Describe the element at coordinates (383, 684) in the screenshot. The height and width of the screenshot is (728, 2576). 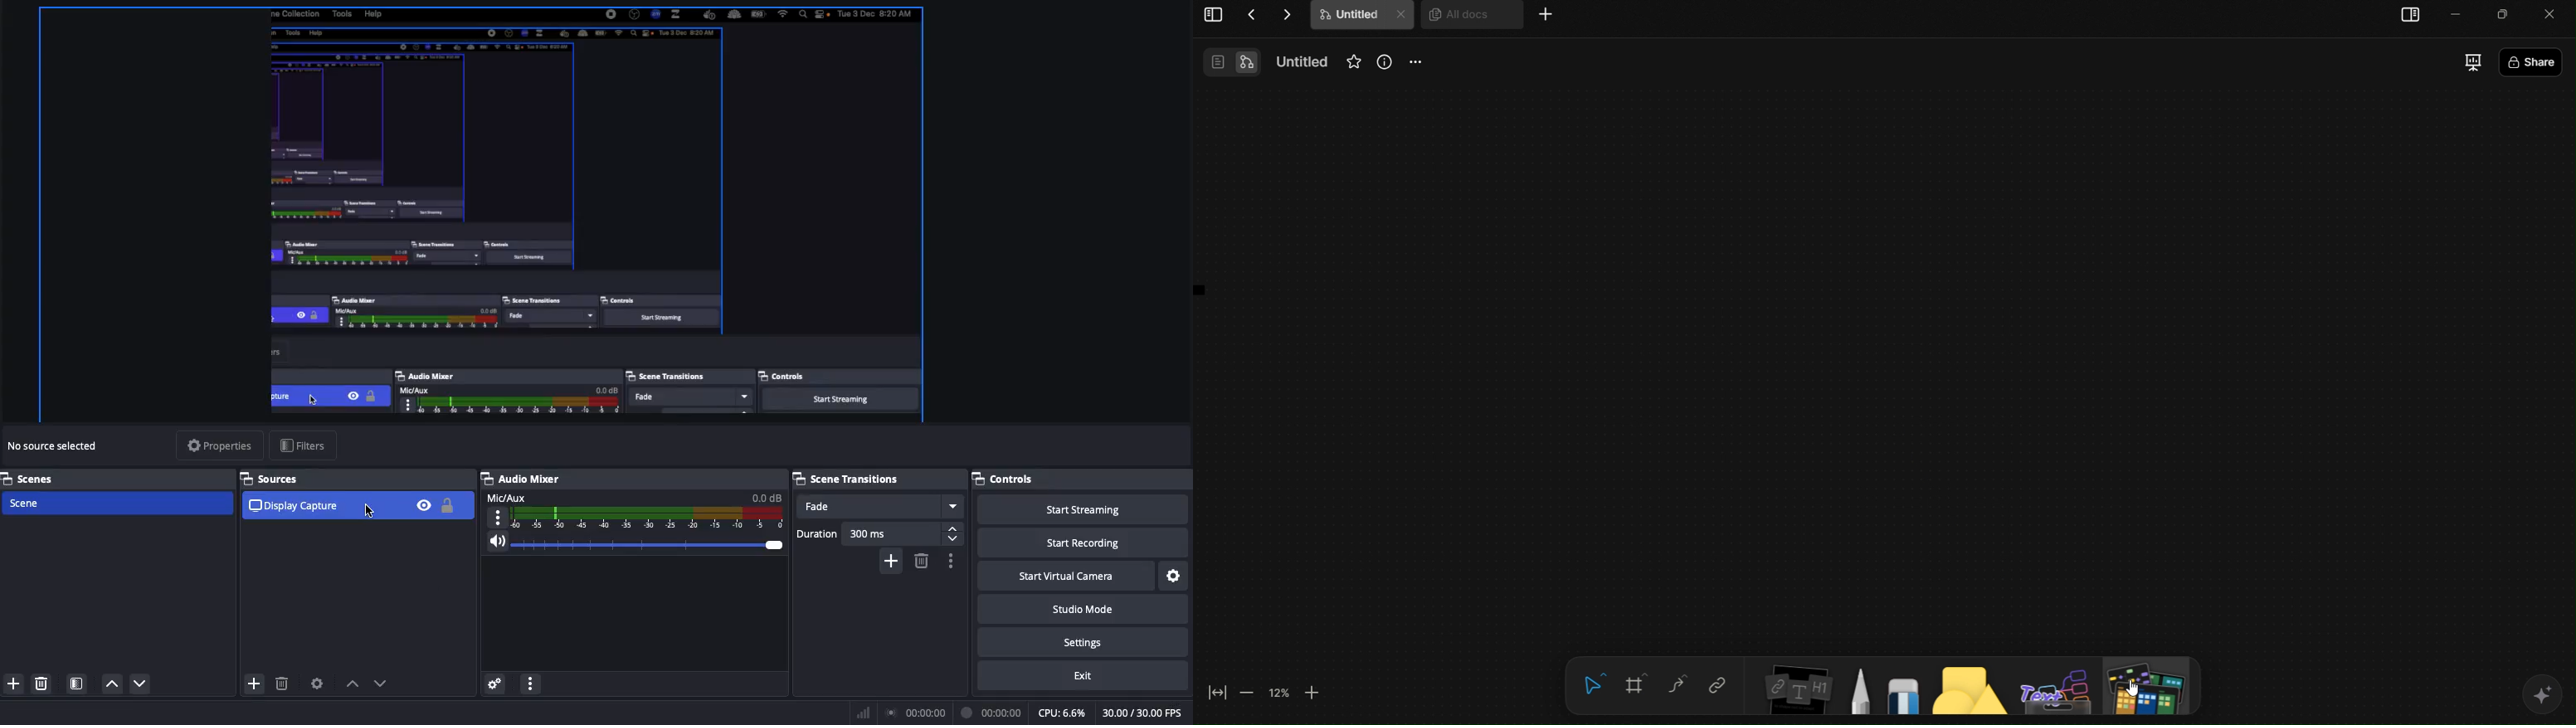
I see `move down` at that location.